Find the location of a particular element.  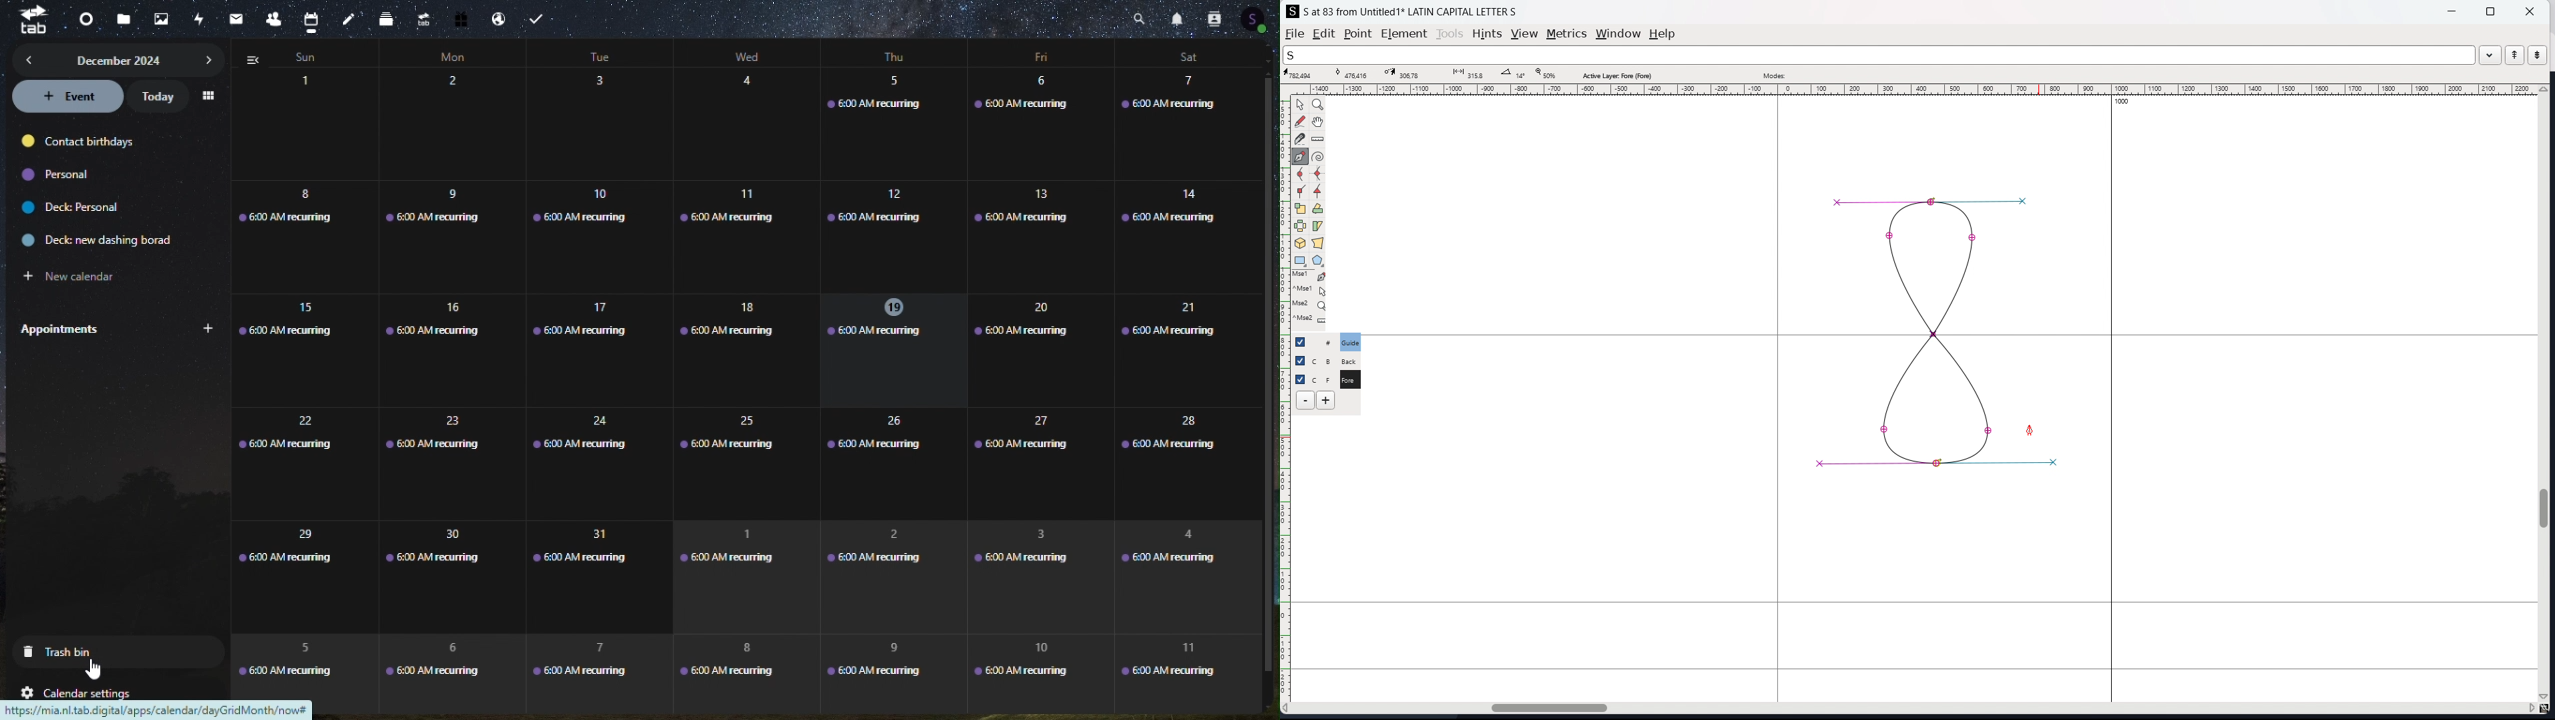

today is located at coordinates (161, 97).